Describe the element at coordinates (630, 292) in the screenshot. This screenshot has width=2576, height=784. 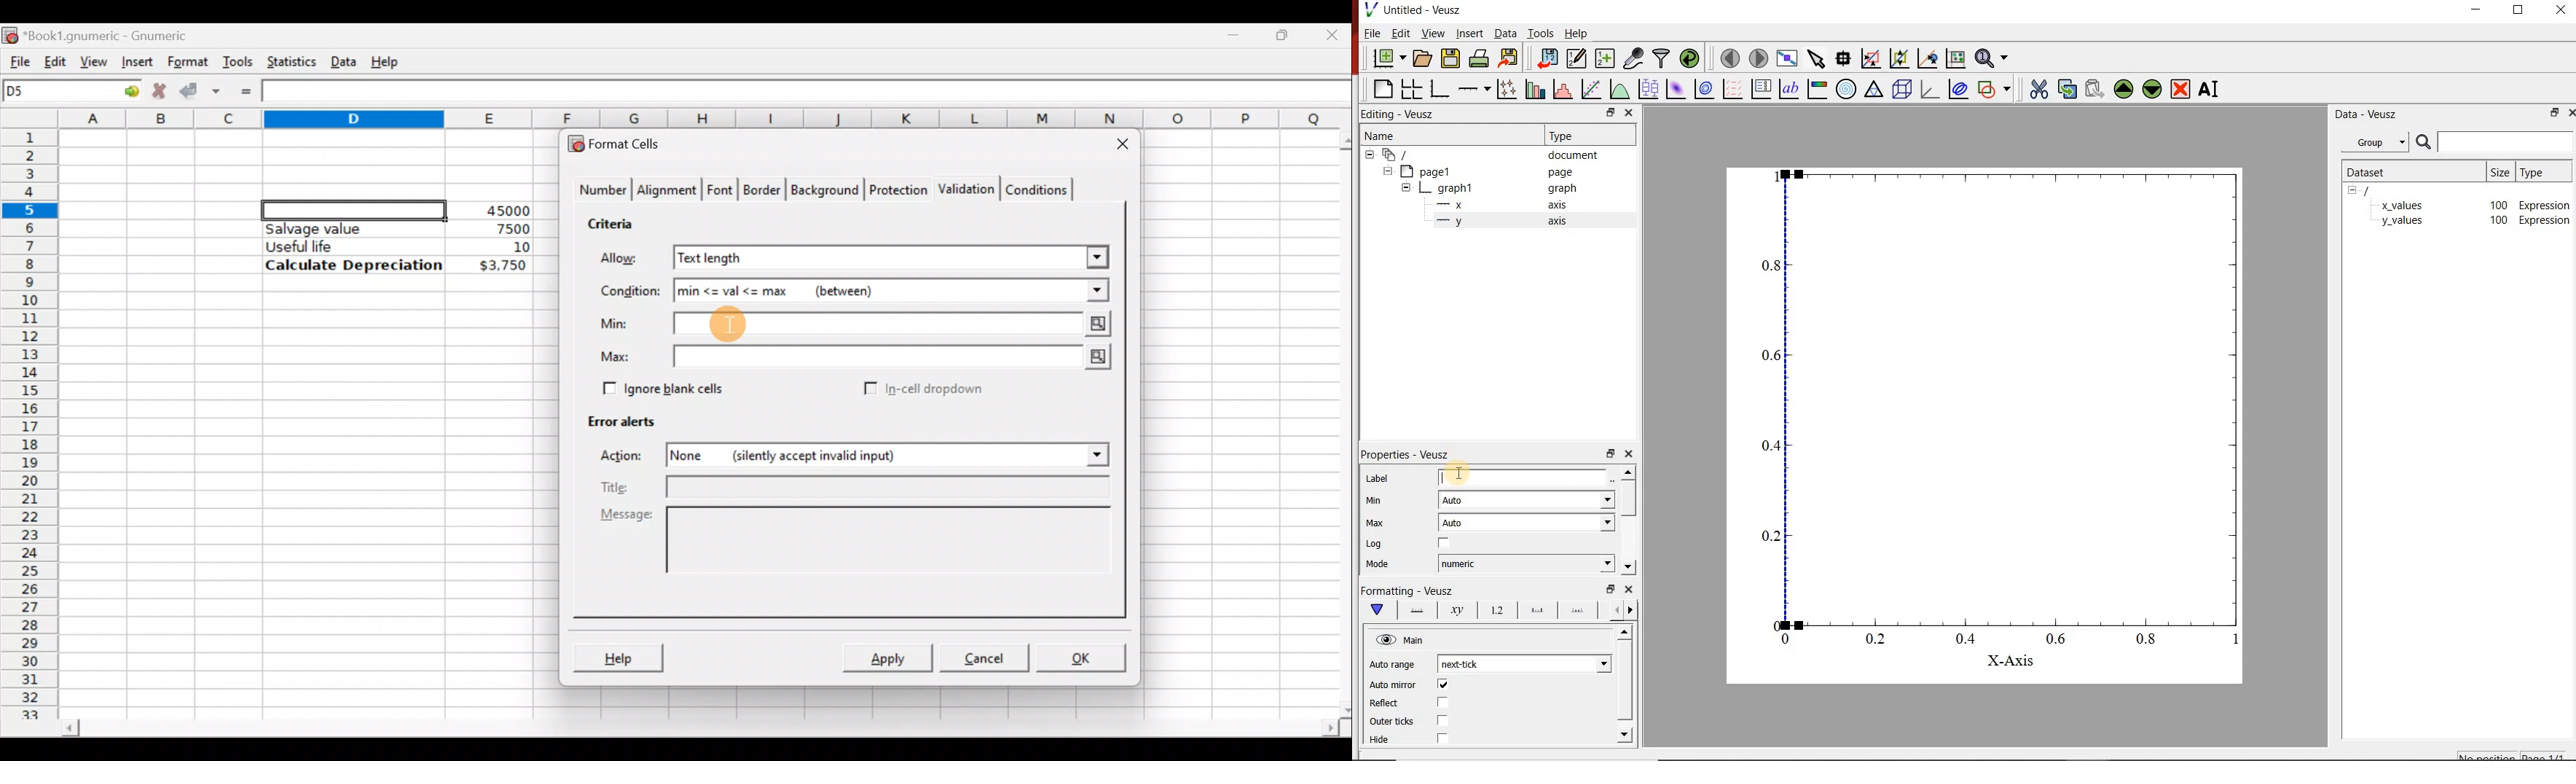
I see `Condition` at that location.